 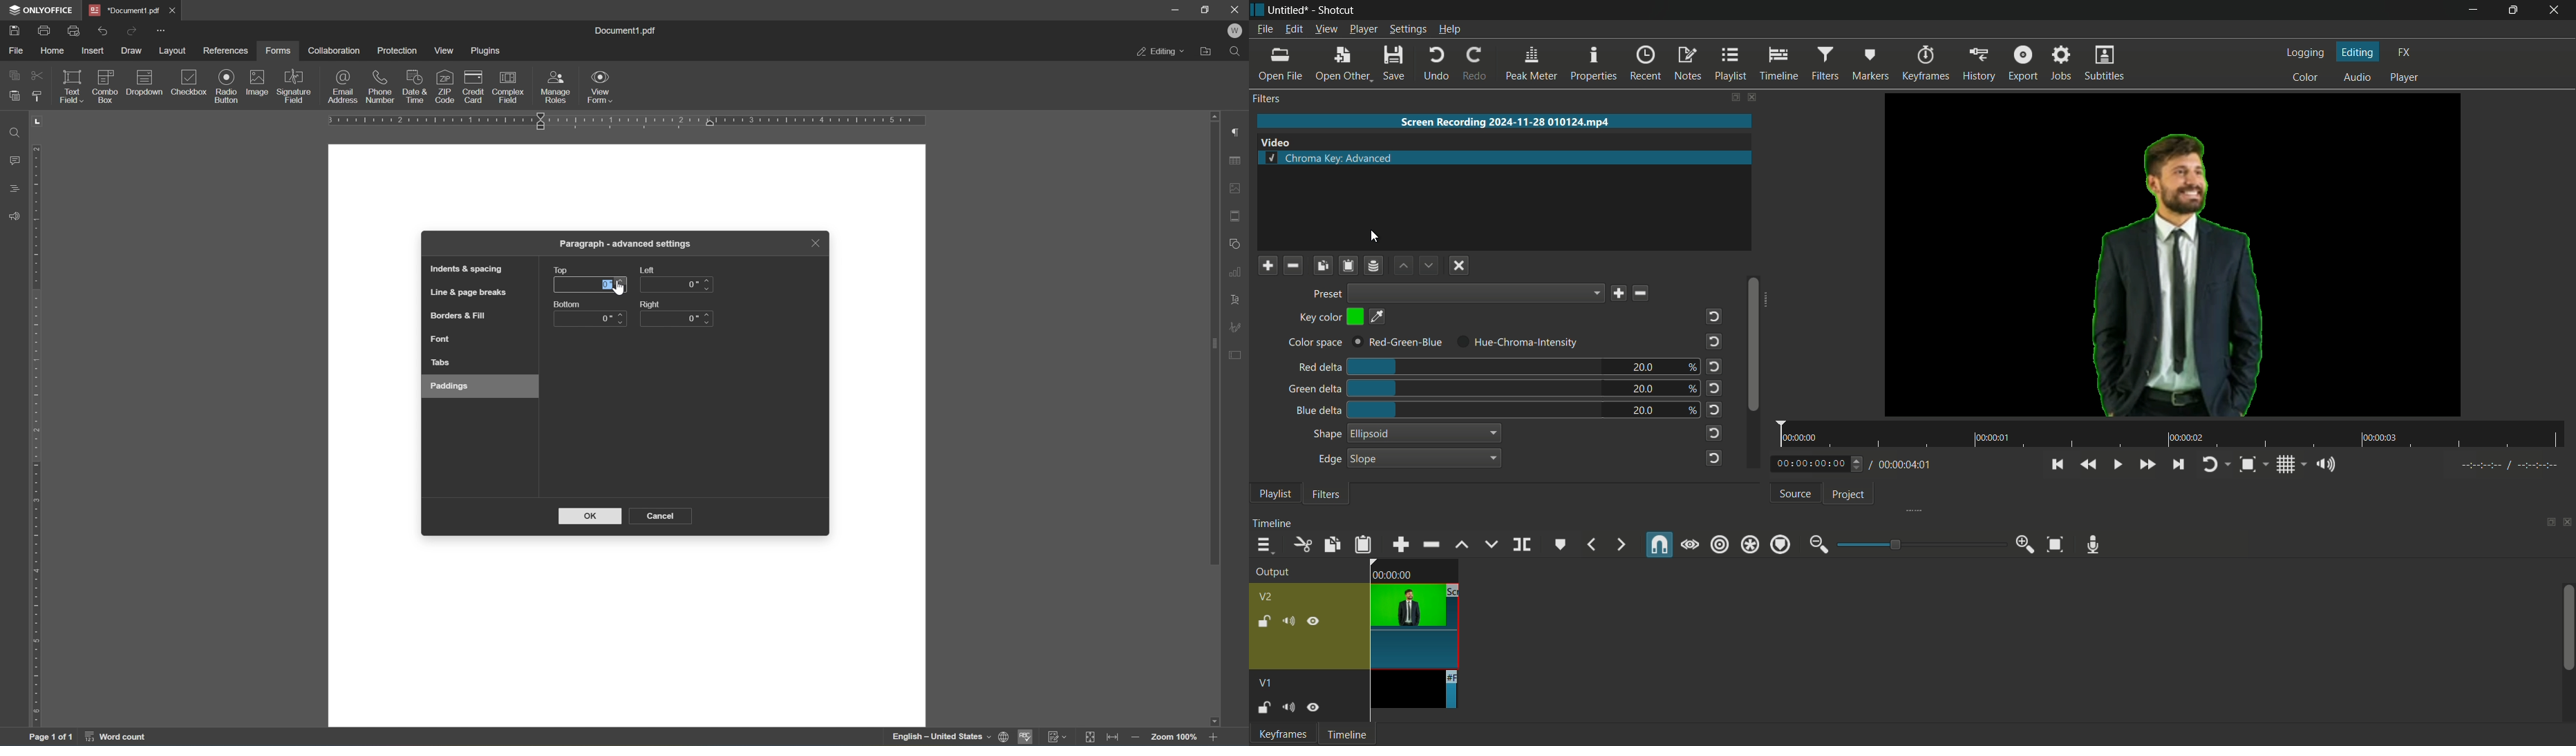 I want to click on project tab, so click(x=1849, y=496).